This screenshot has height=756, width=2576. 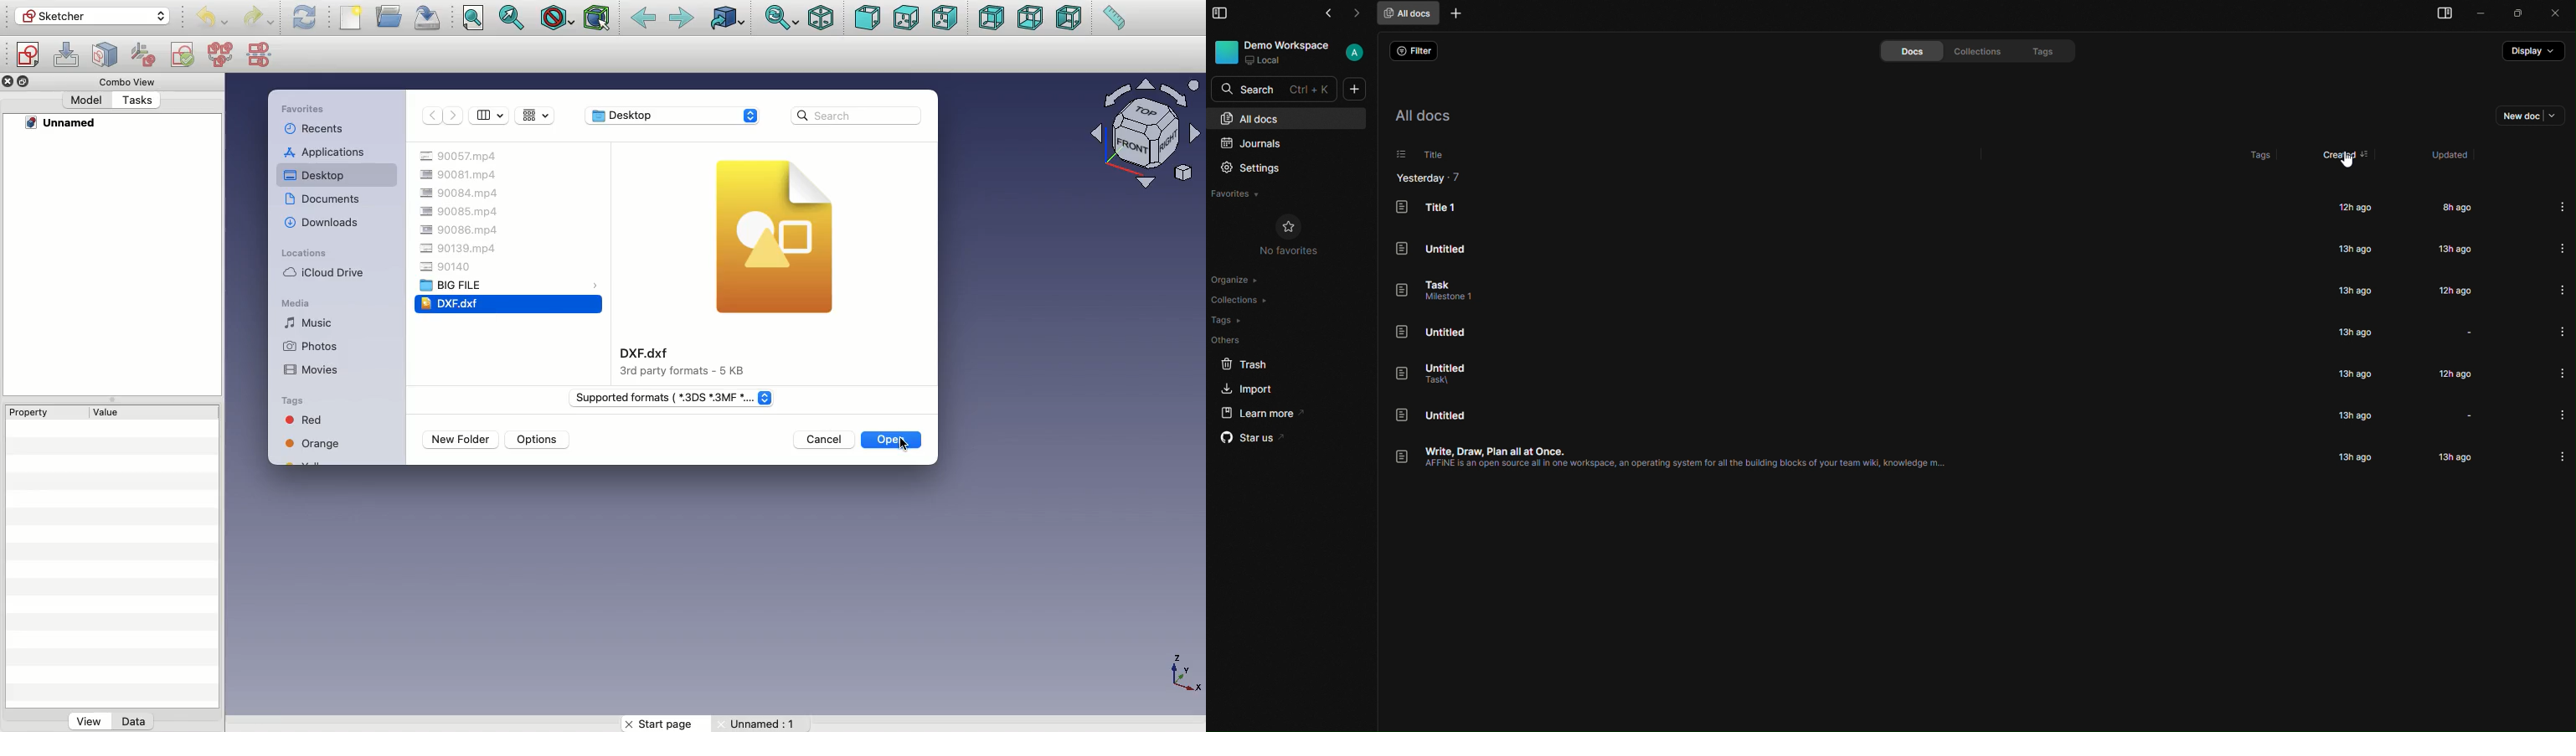 What do you see at coordinates (2534, 51) in the screenshot?
I see `display` at bounding box center [2534, 51].